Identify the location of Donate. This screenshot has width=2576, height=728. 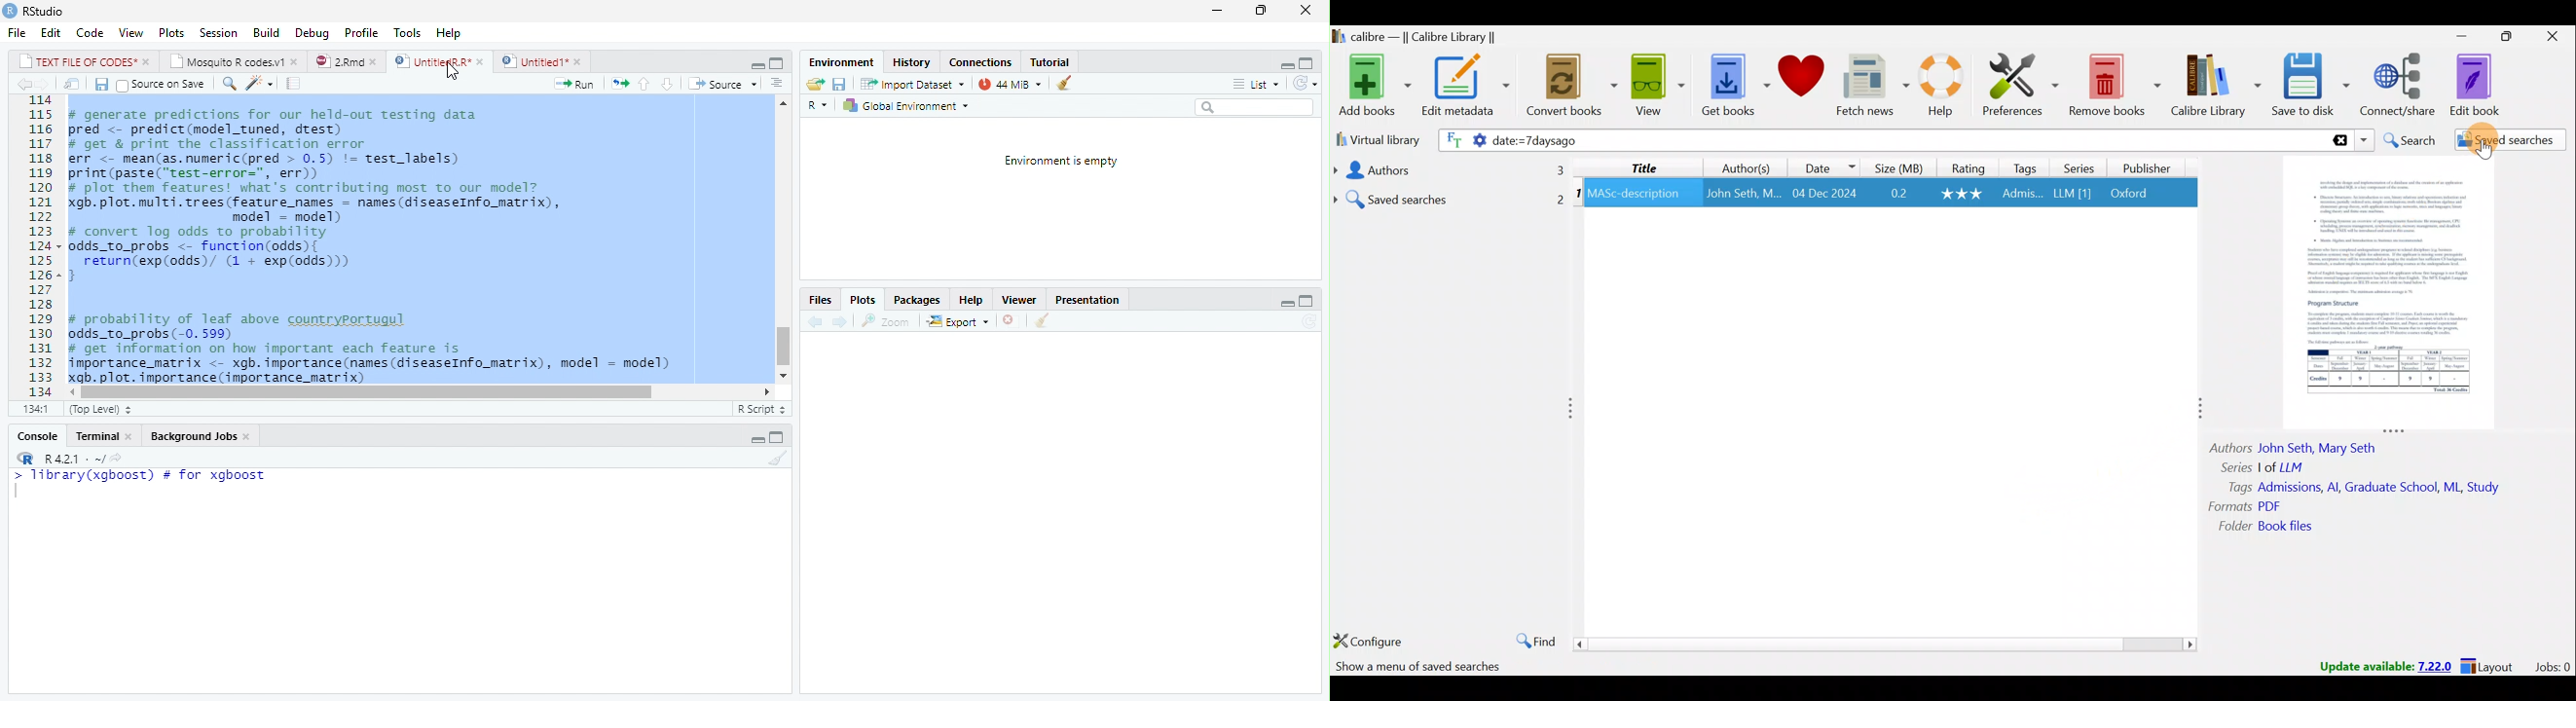
(1800, 78).